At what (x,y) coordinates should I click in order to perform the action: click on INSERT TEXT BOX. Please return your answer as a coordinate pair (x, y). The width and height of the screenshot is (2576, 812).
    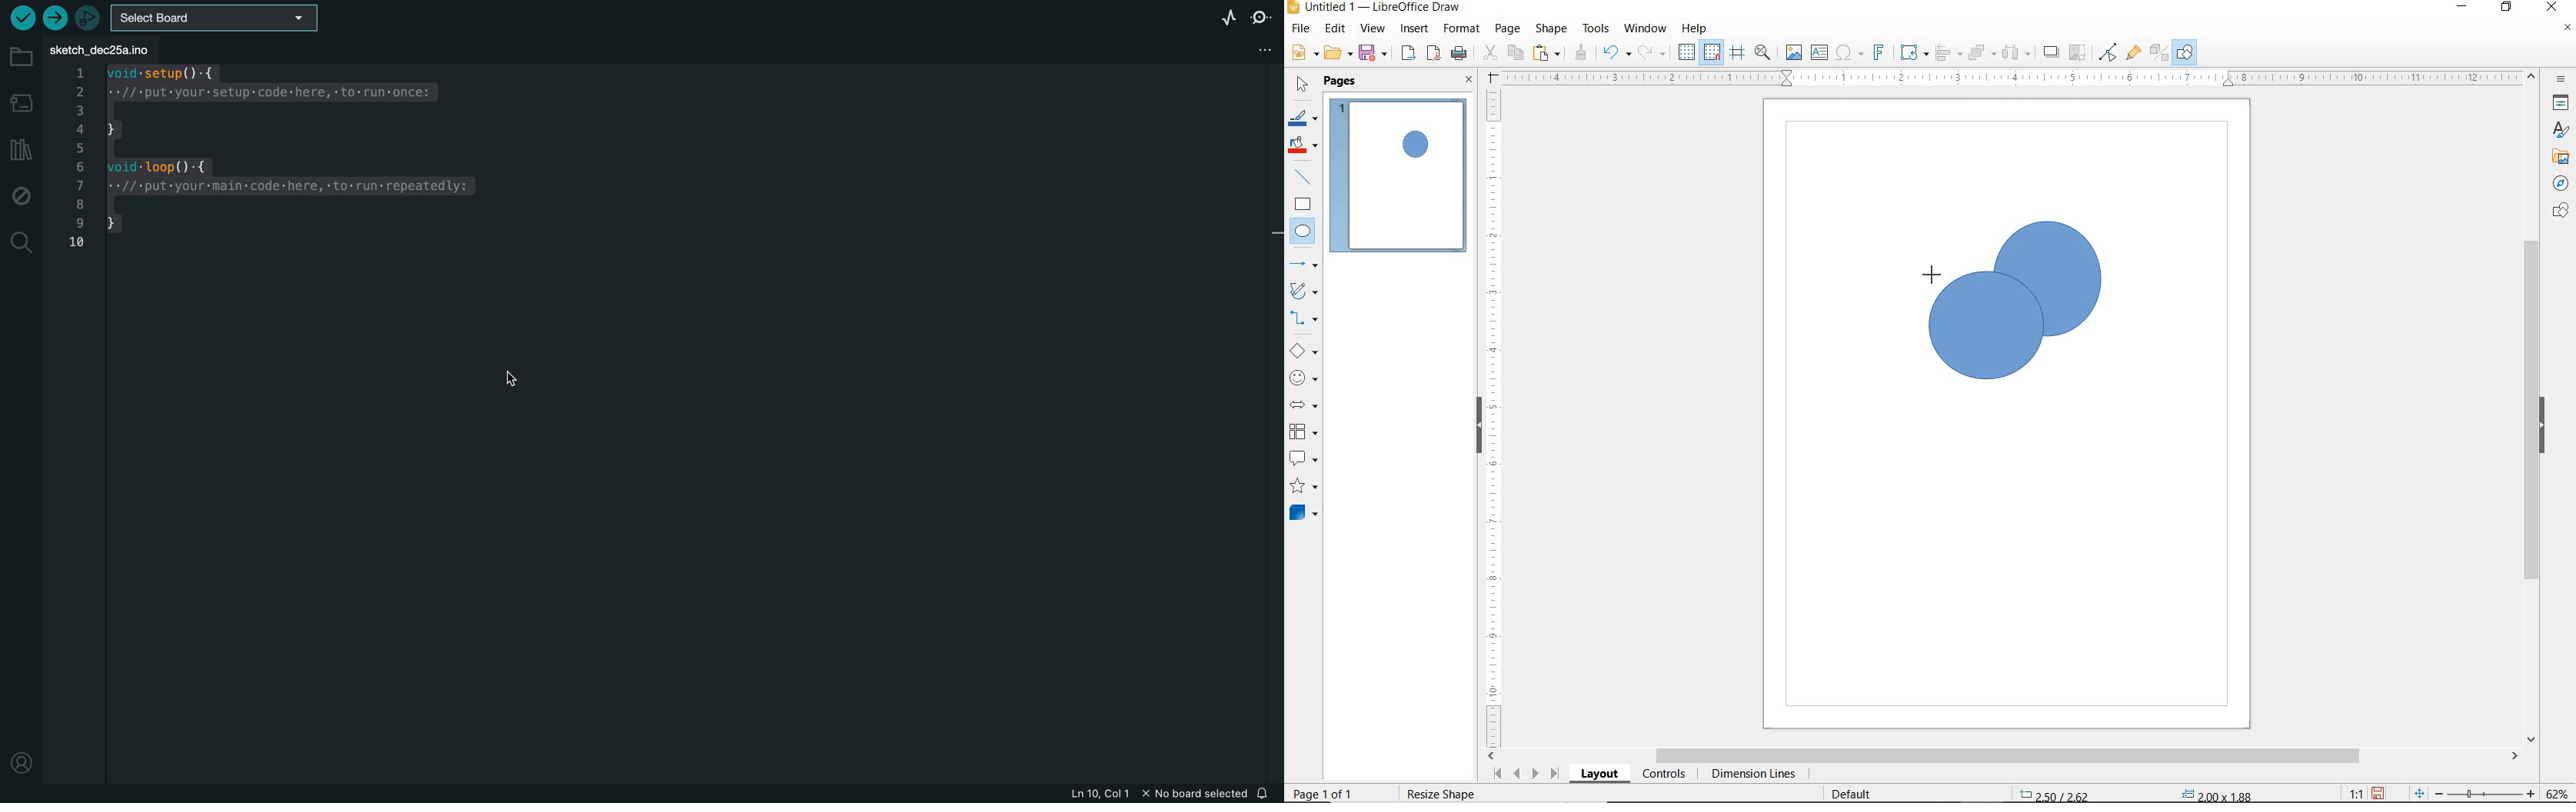
    Looking at the image, I should click on (1820, 53).